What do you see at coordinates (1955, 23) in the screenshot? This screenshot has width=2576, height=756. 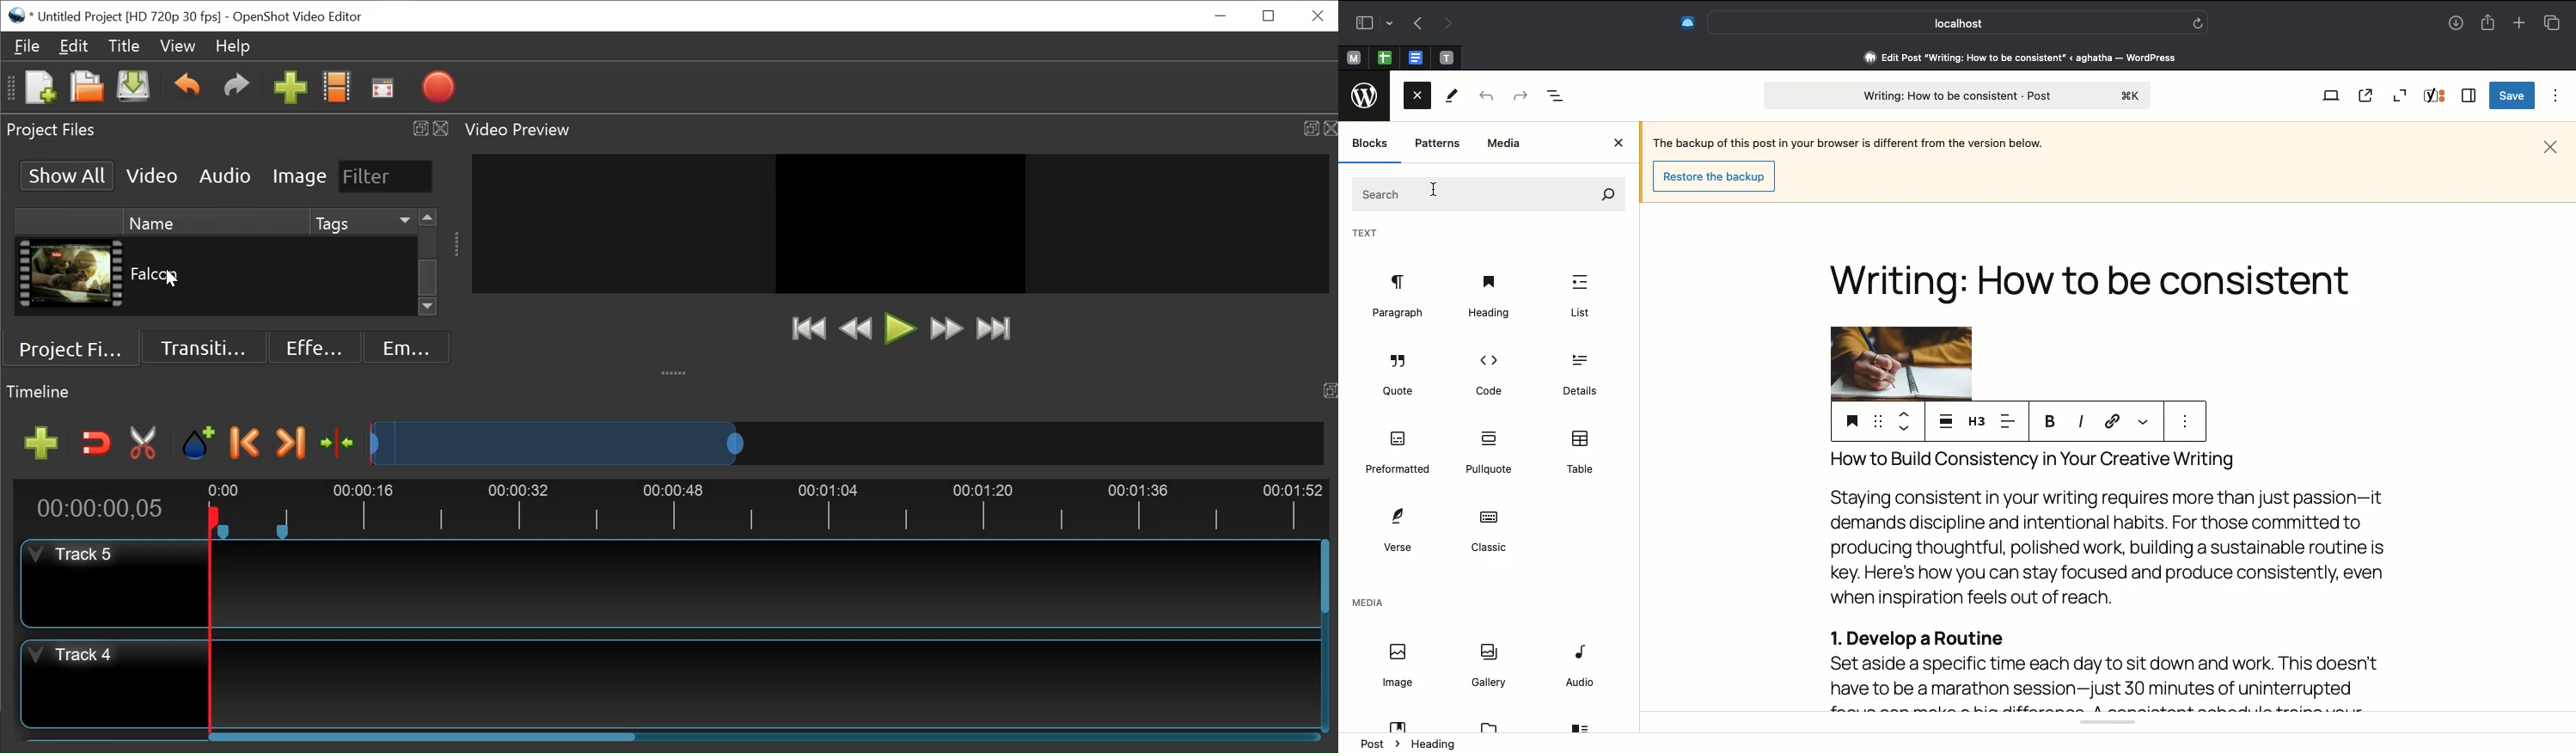 I see `Search address bar` at bounding box center [1955, 23].